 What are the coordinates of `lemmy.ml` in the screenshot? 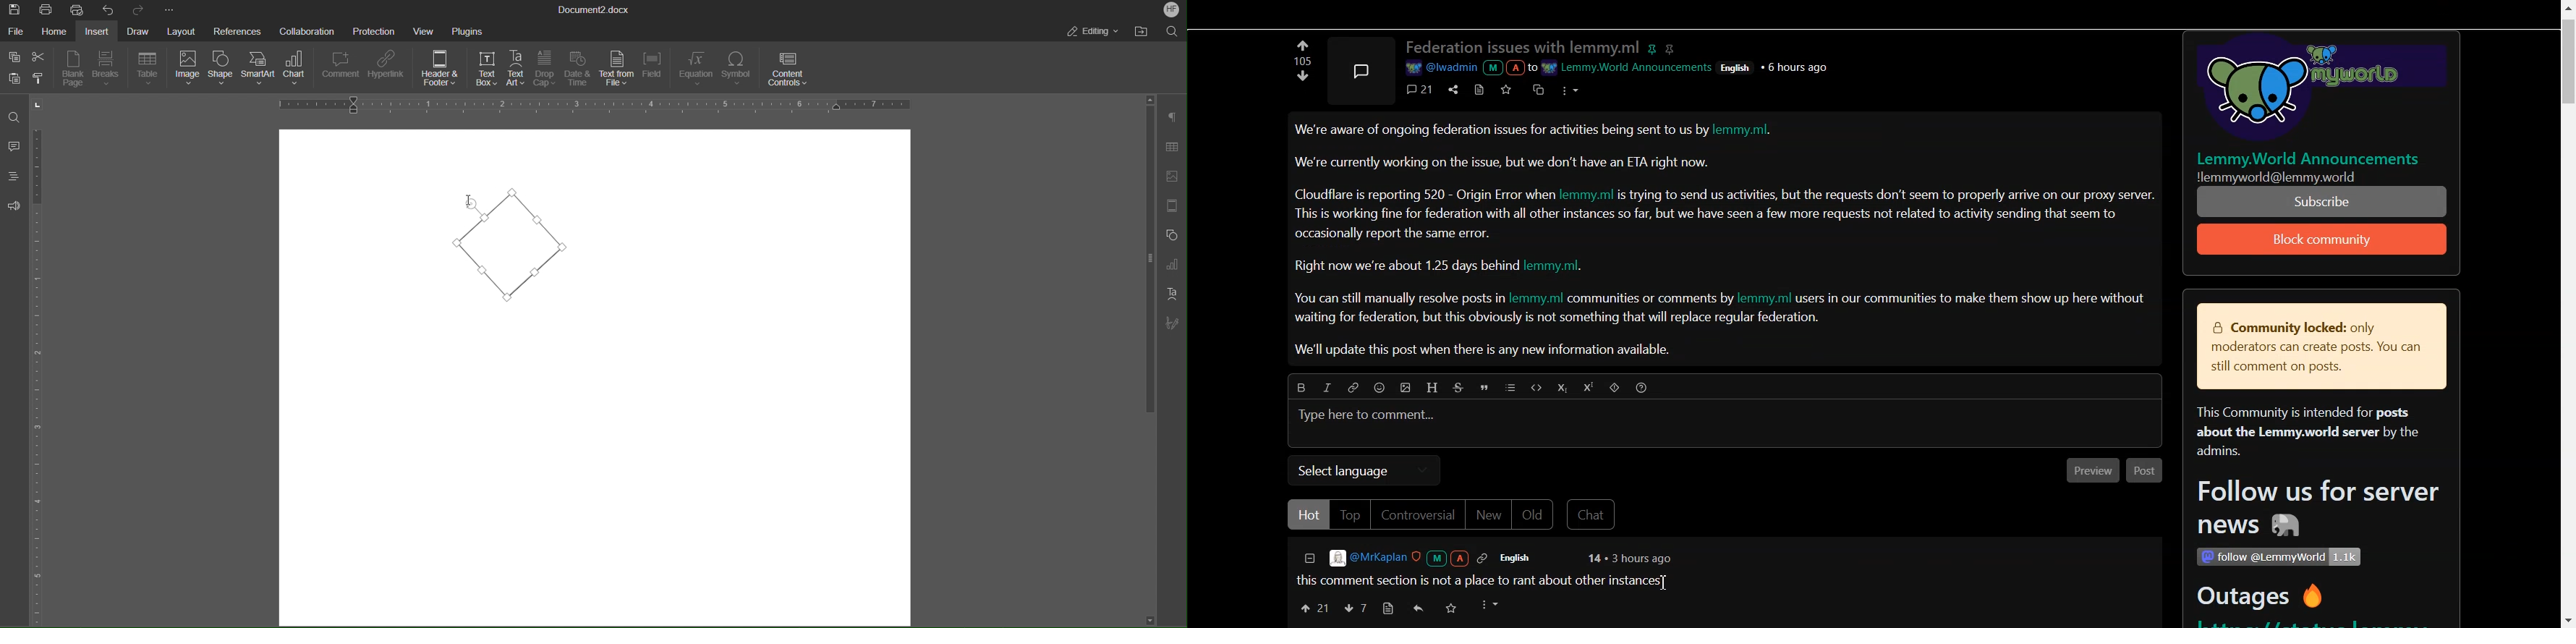 It's located at (1536, 299).